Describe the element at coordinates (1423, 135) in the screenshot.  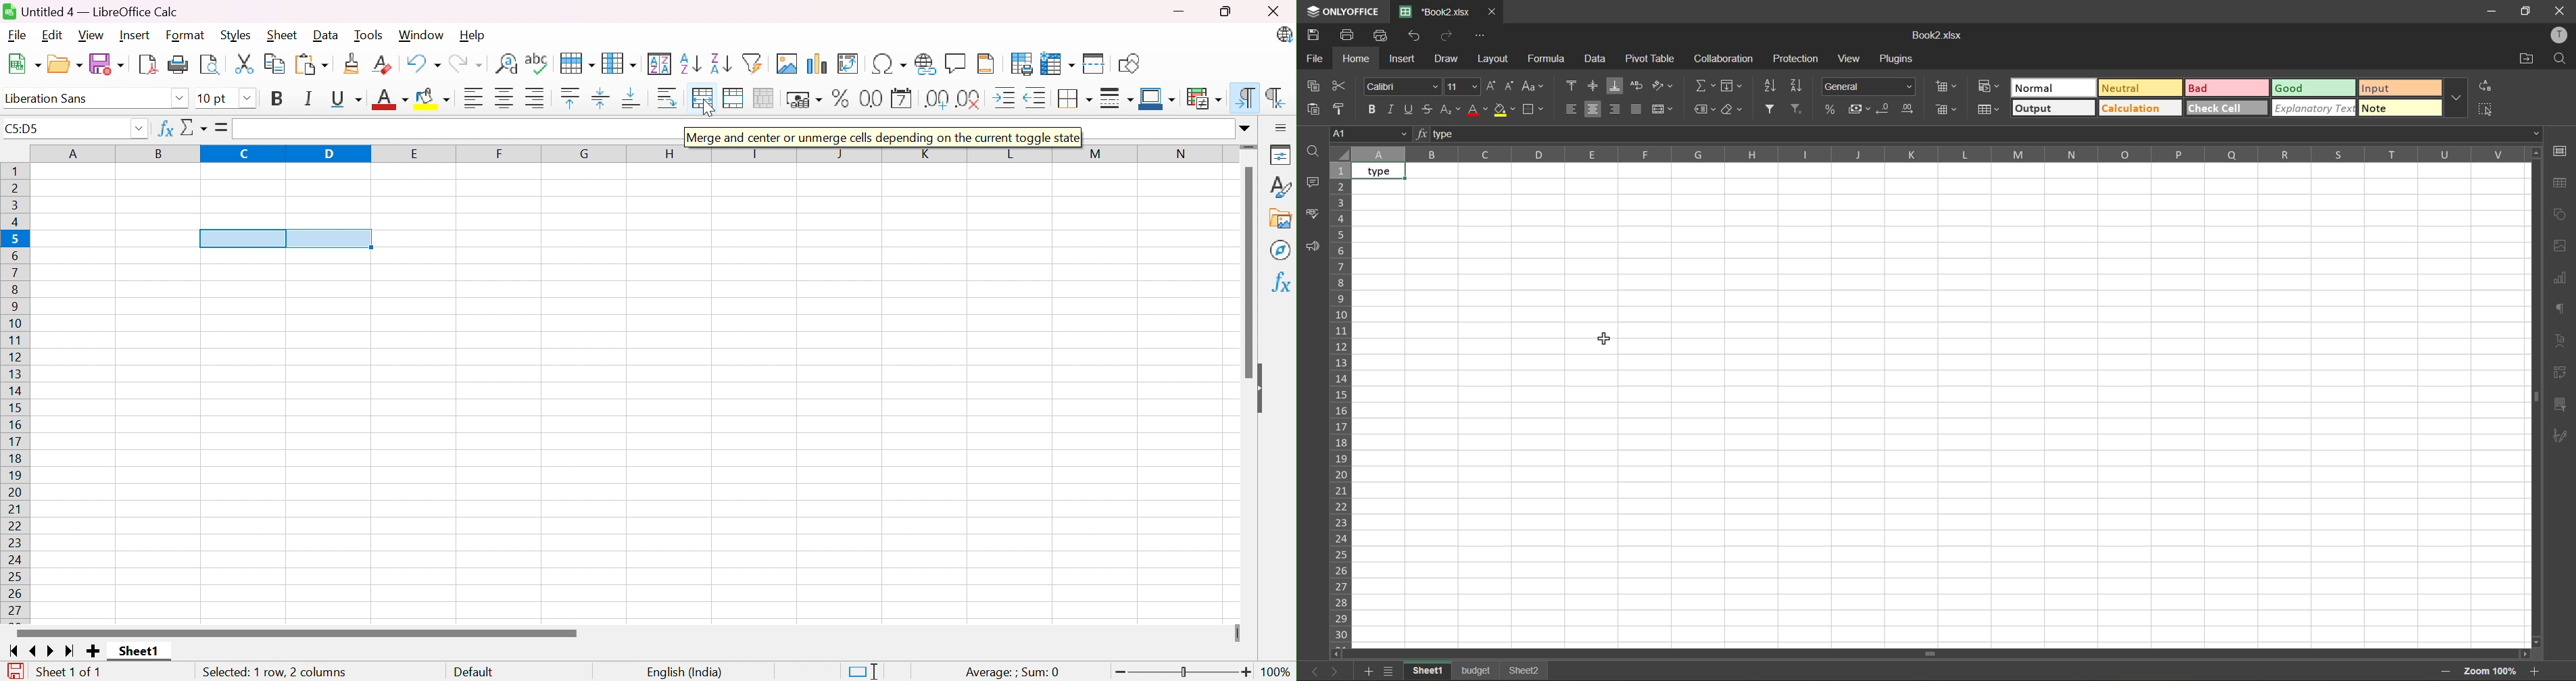
I see `fx` at that location.